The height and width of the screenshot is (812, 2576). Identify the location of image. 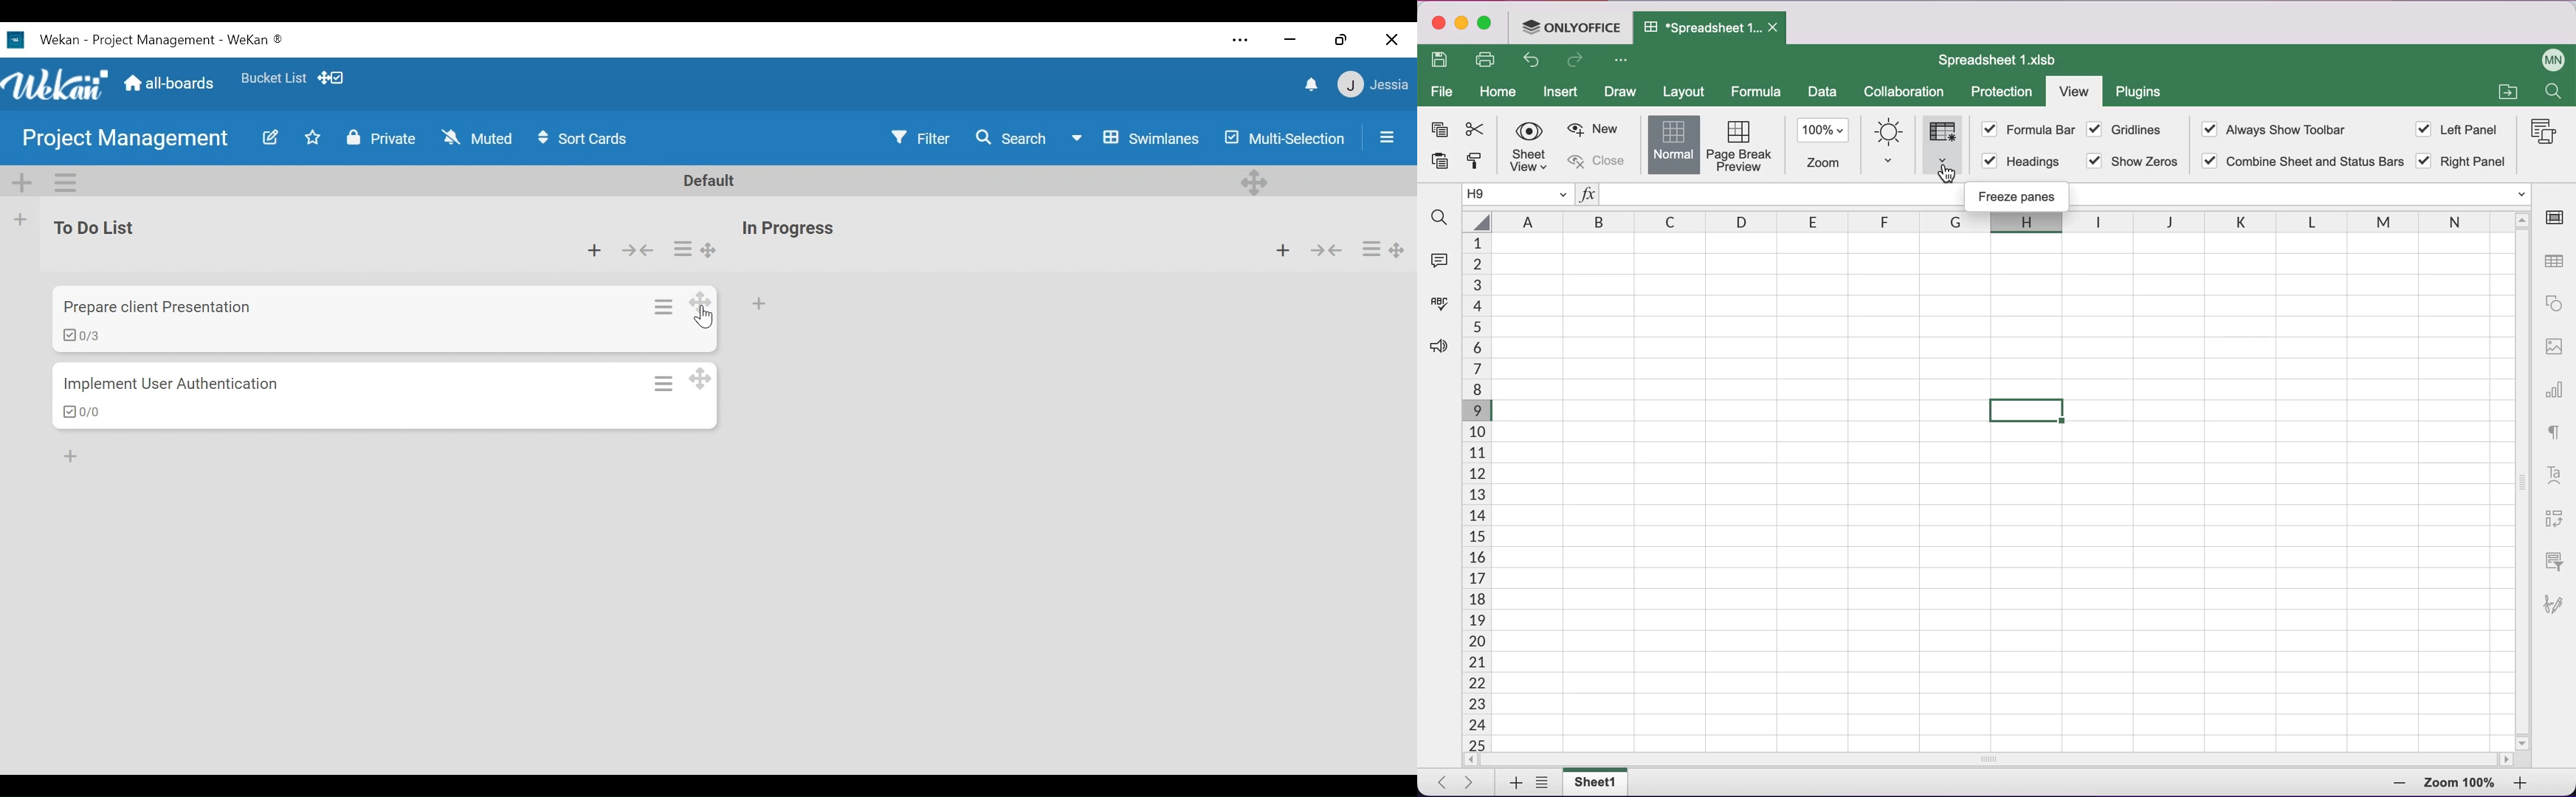
(2553, 353).